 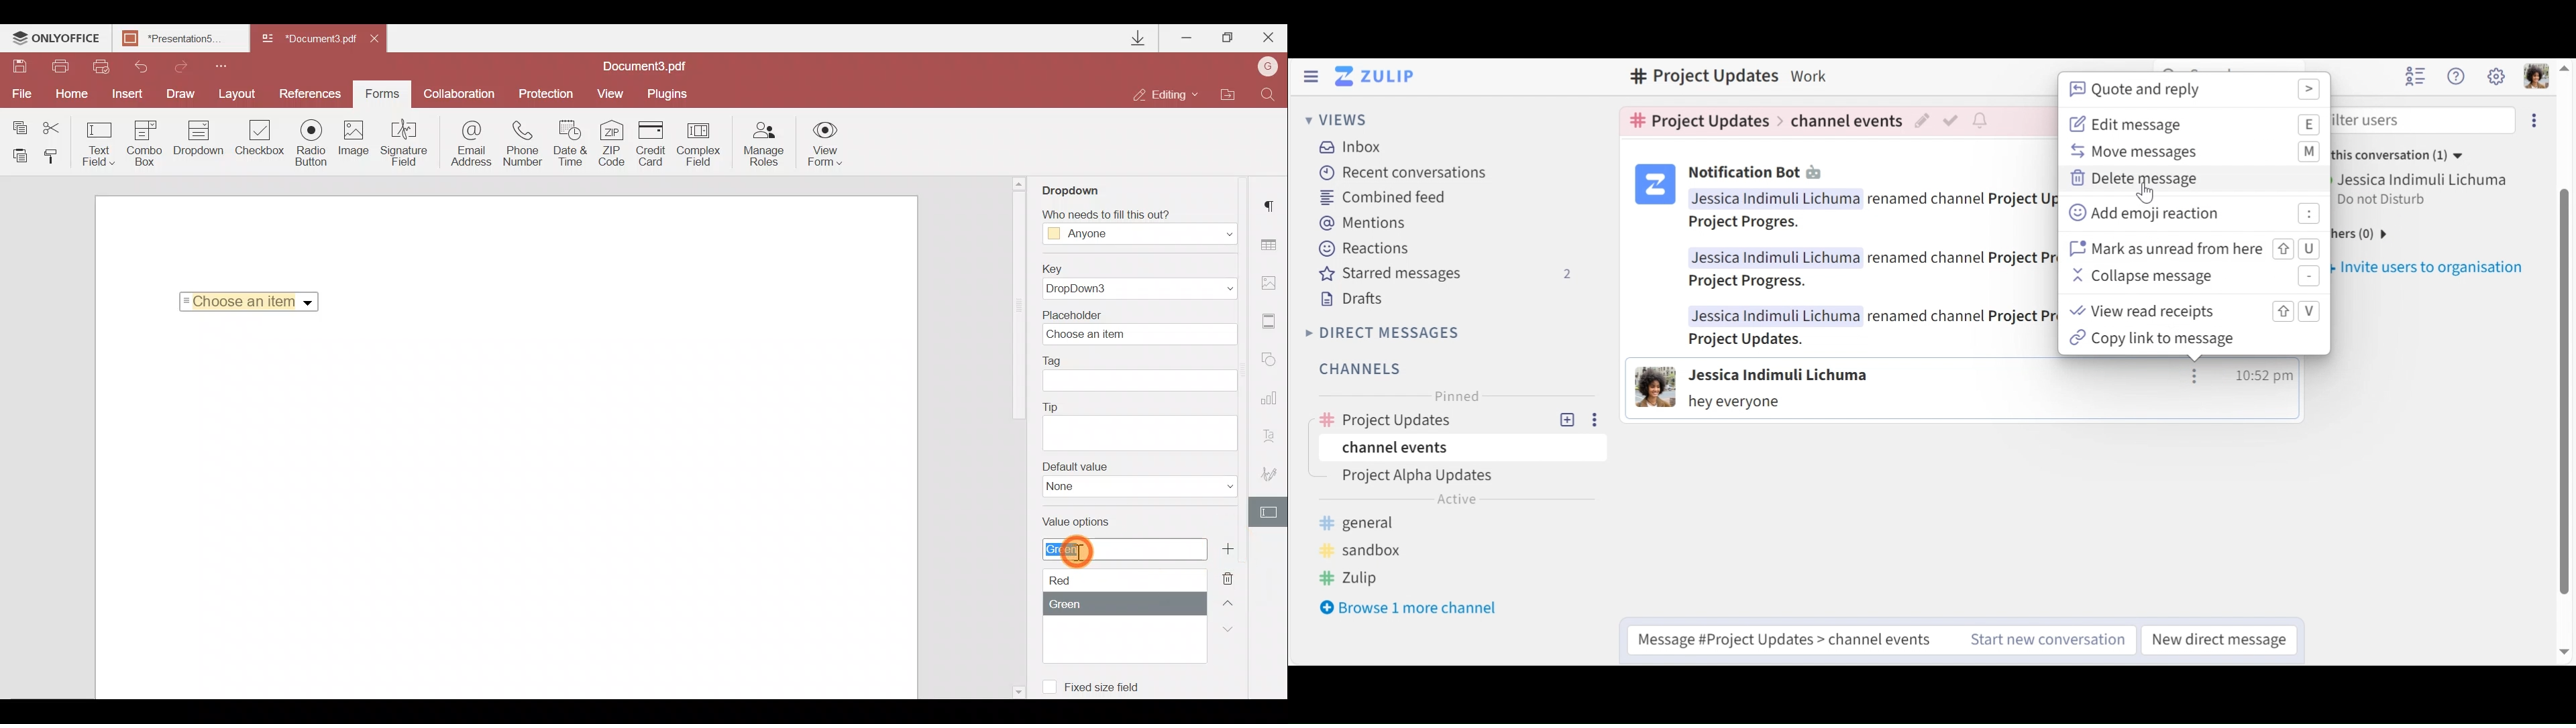 What do you see at coordinates (2533, 122) in the screenshot?
I see `Invite user to organisation` at bounding box center [2533, 122].